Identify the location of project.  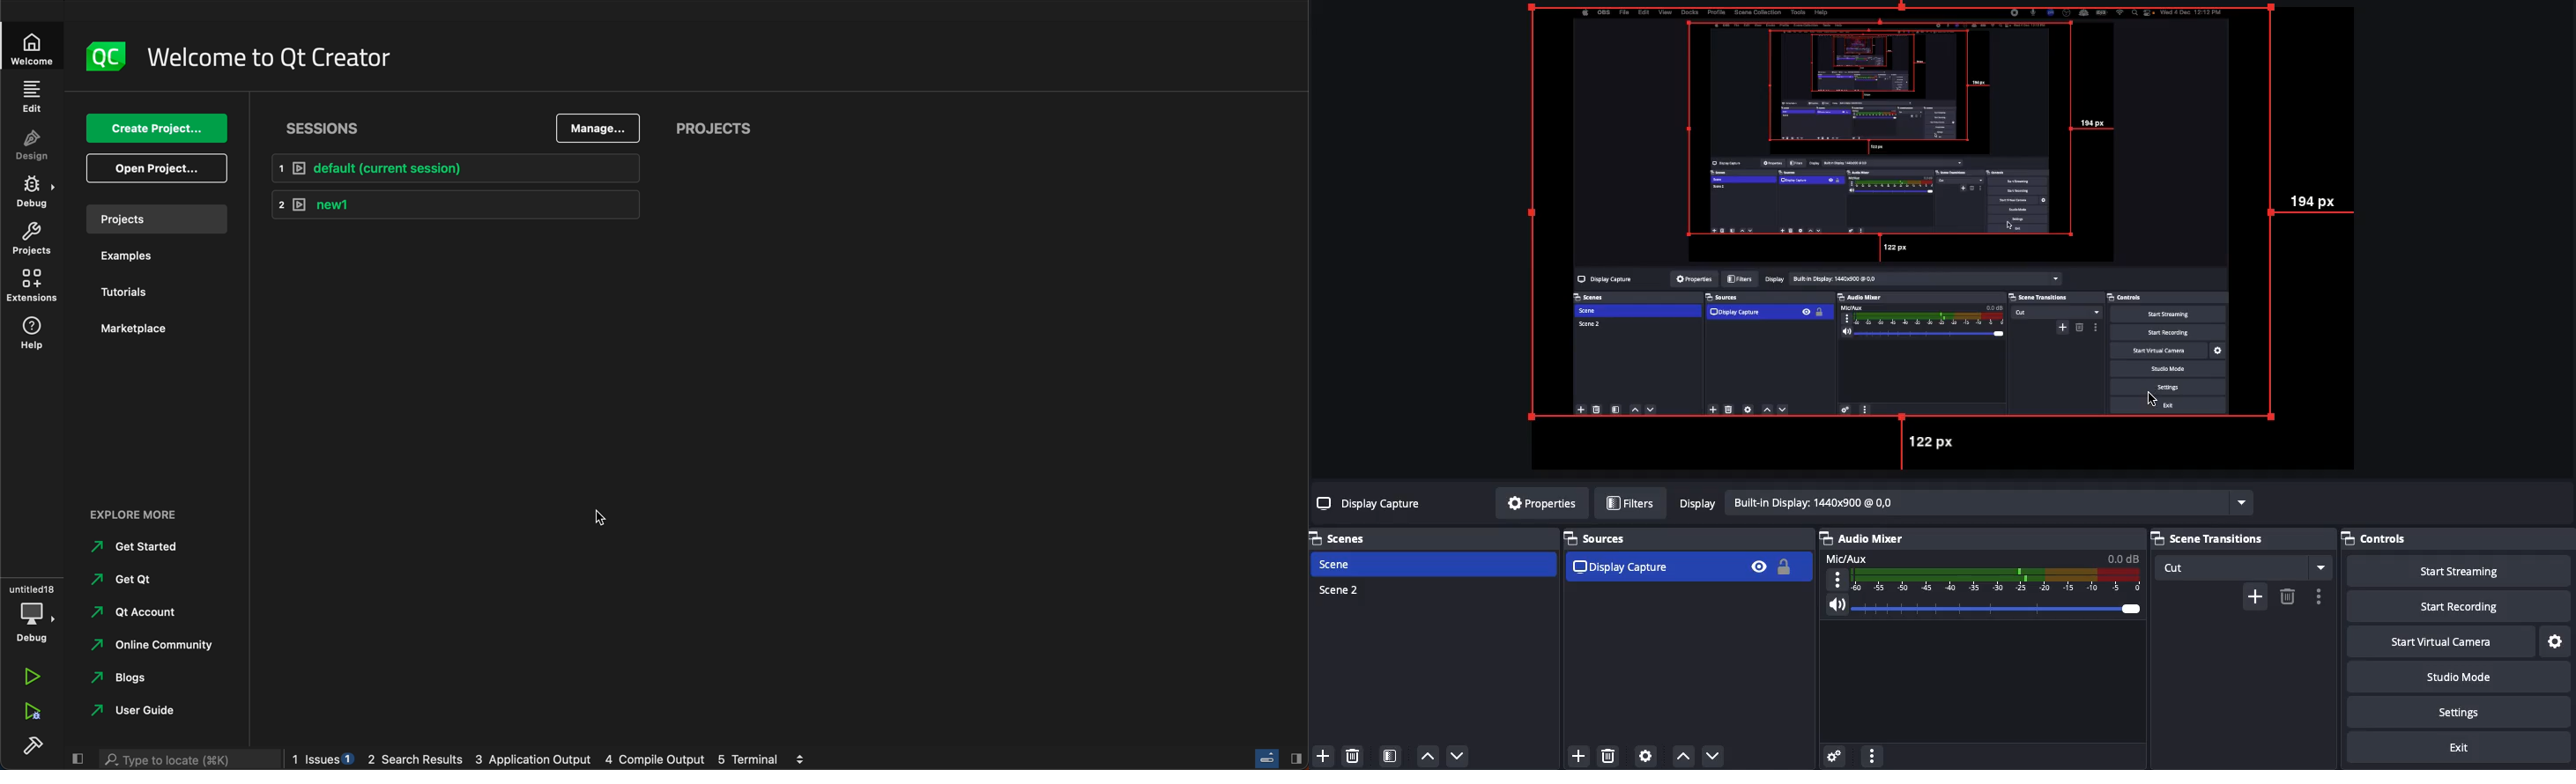
(31, 241).